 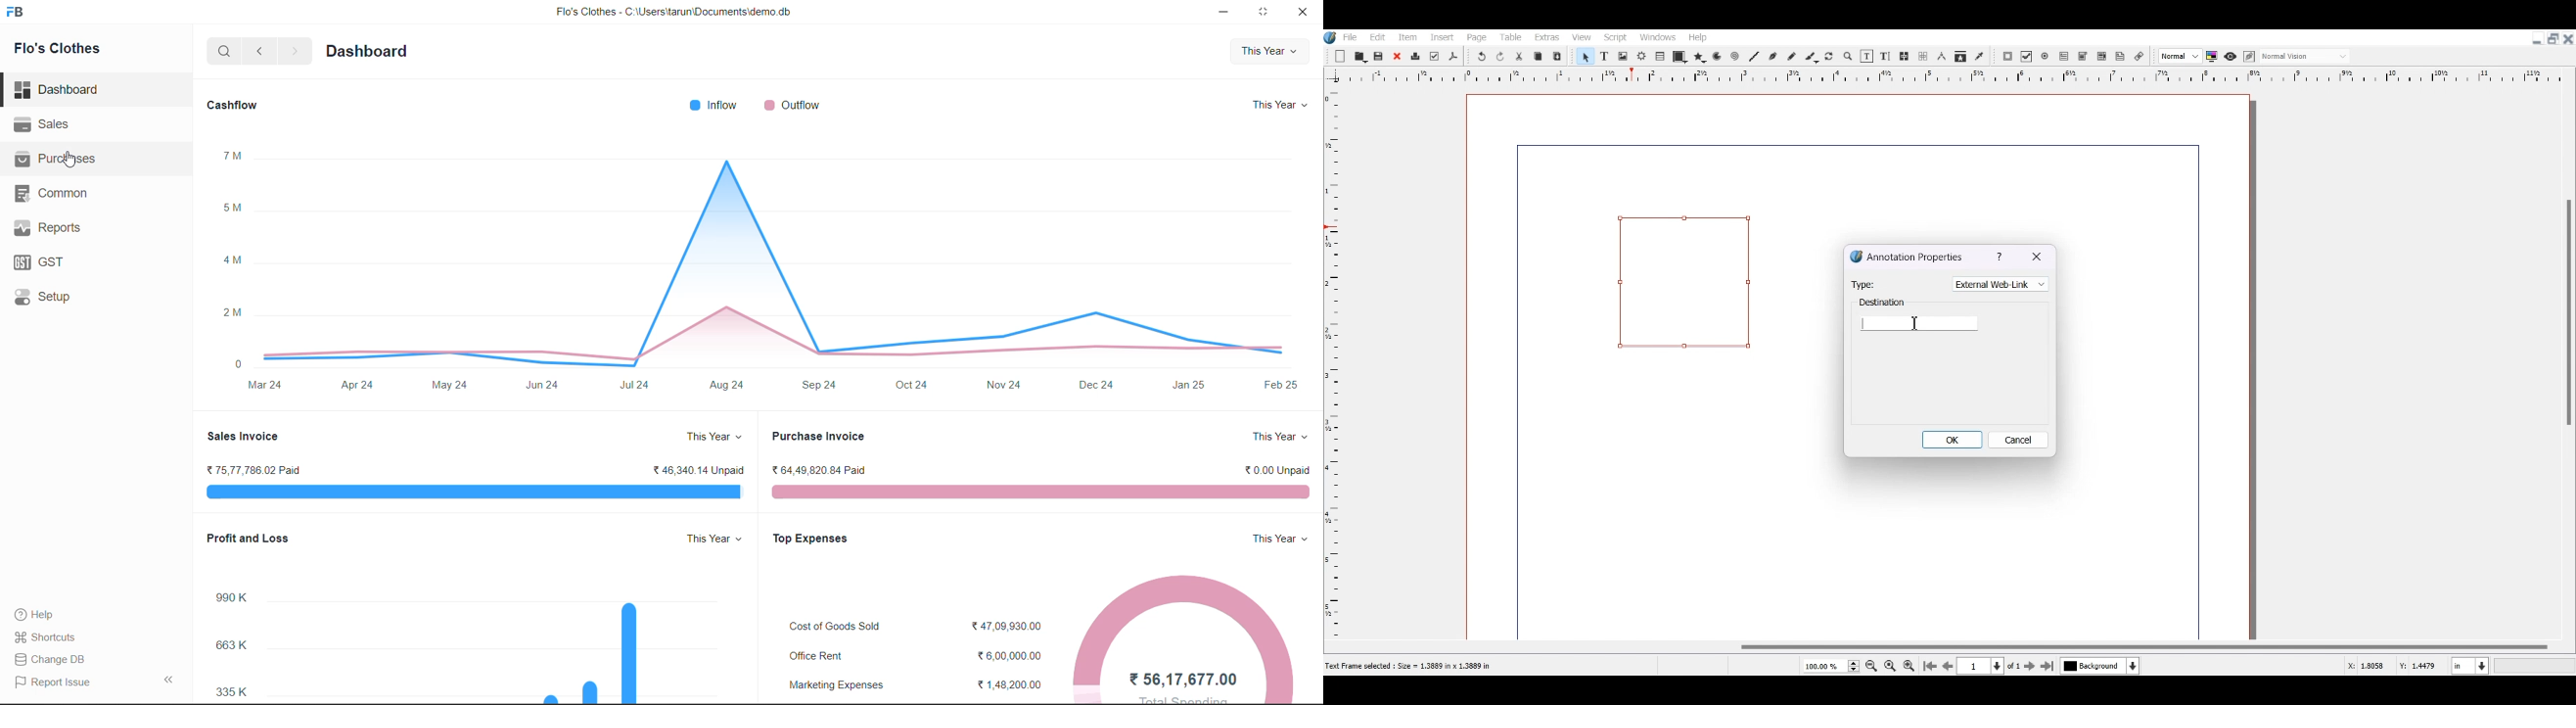 What do you see at coordinates (2007, 57) in the screenshot?
I see `PDF Push Button` at bounding box center [2007, 57].